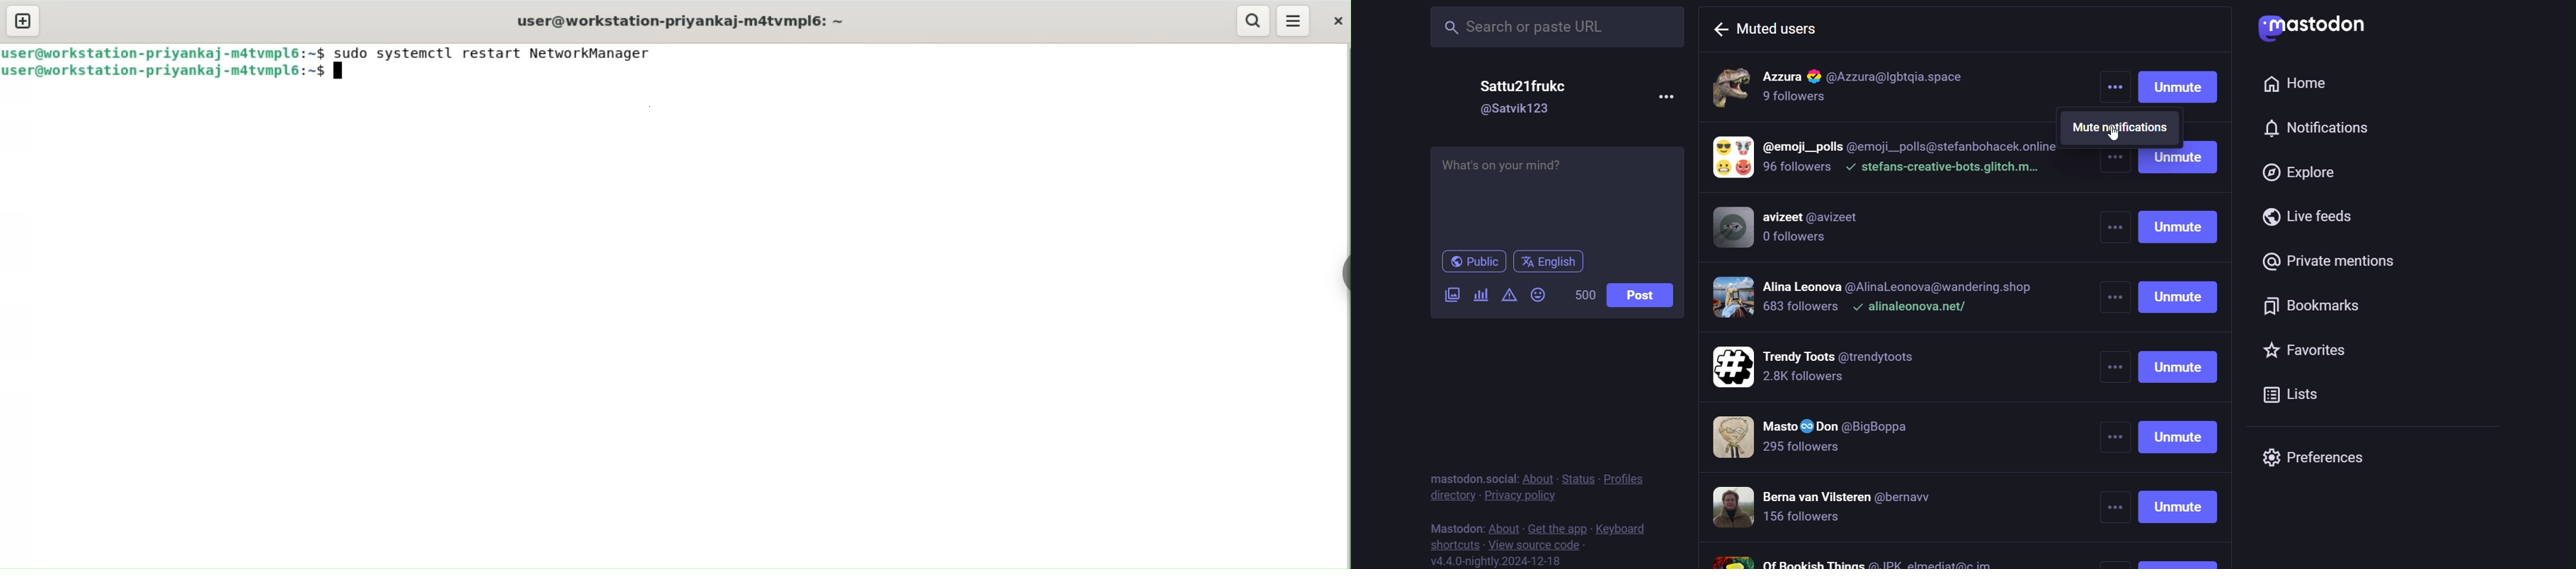 Image resolution: width=2576 pixels, height=588 pixels. Describe the element at coordinates (2307, 352) in the screenshot. I see `favorites` at that location.